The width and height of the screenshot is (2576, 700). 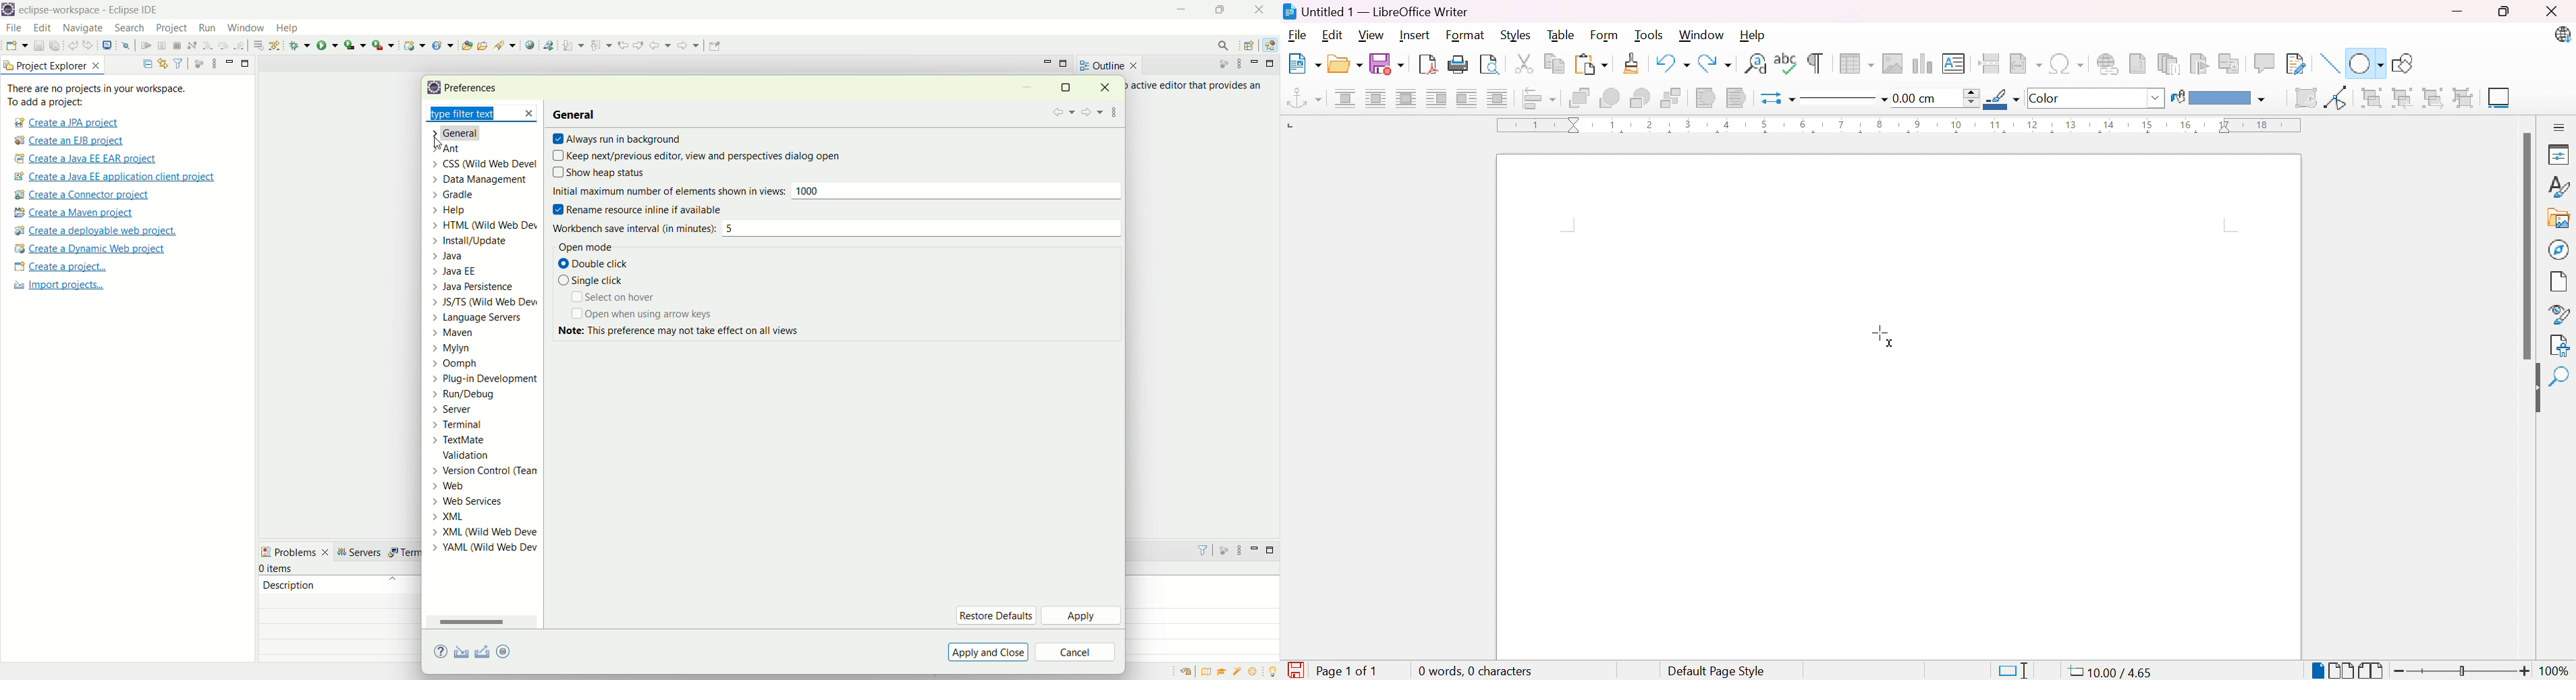 What do you see at coordinates (171, 28) in the screenshot?
I see `project` at bounding box center [171, 28].